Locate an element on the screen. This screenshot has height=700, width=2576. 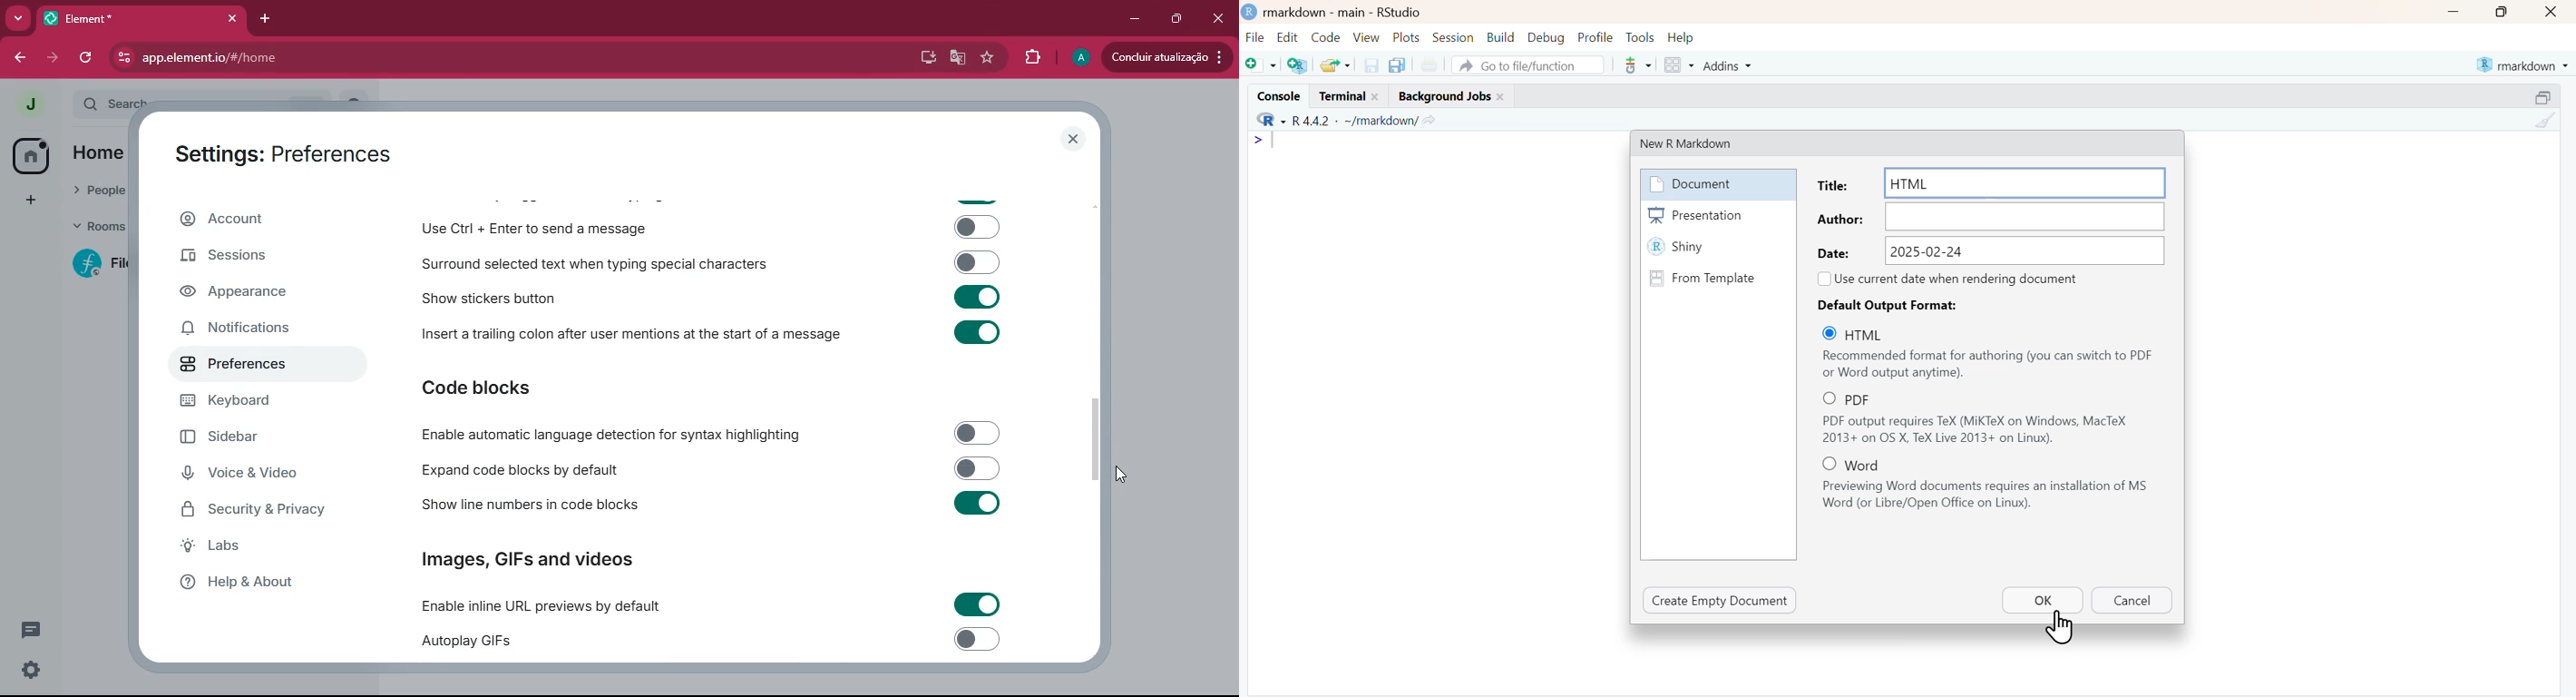
Save current document is located at coordinates (1371, 65).